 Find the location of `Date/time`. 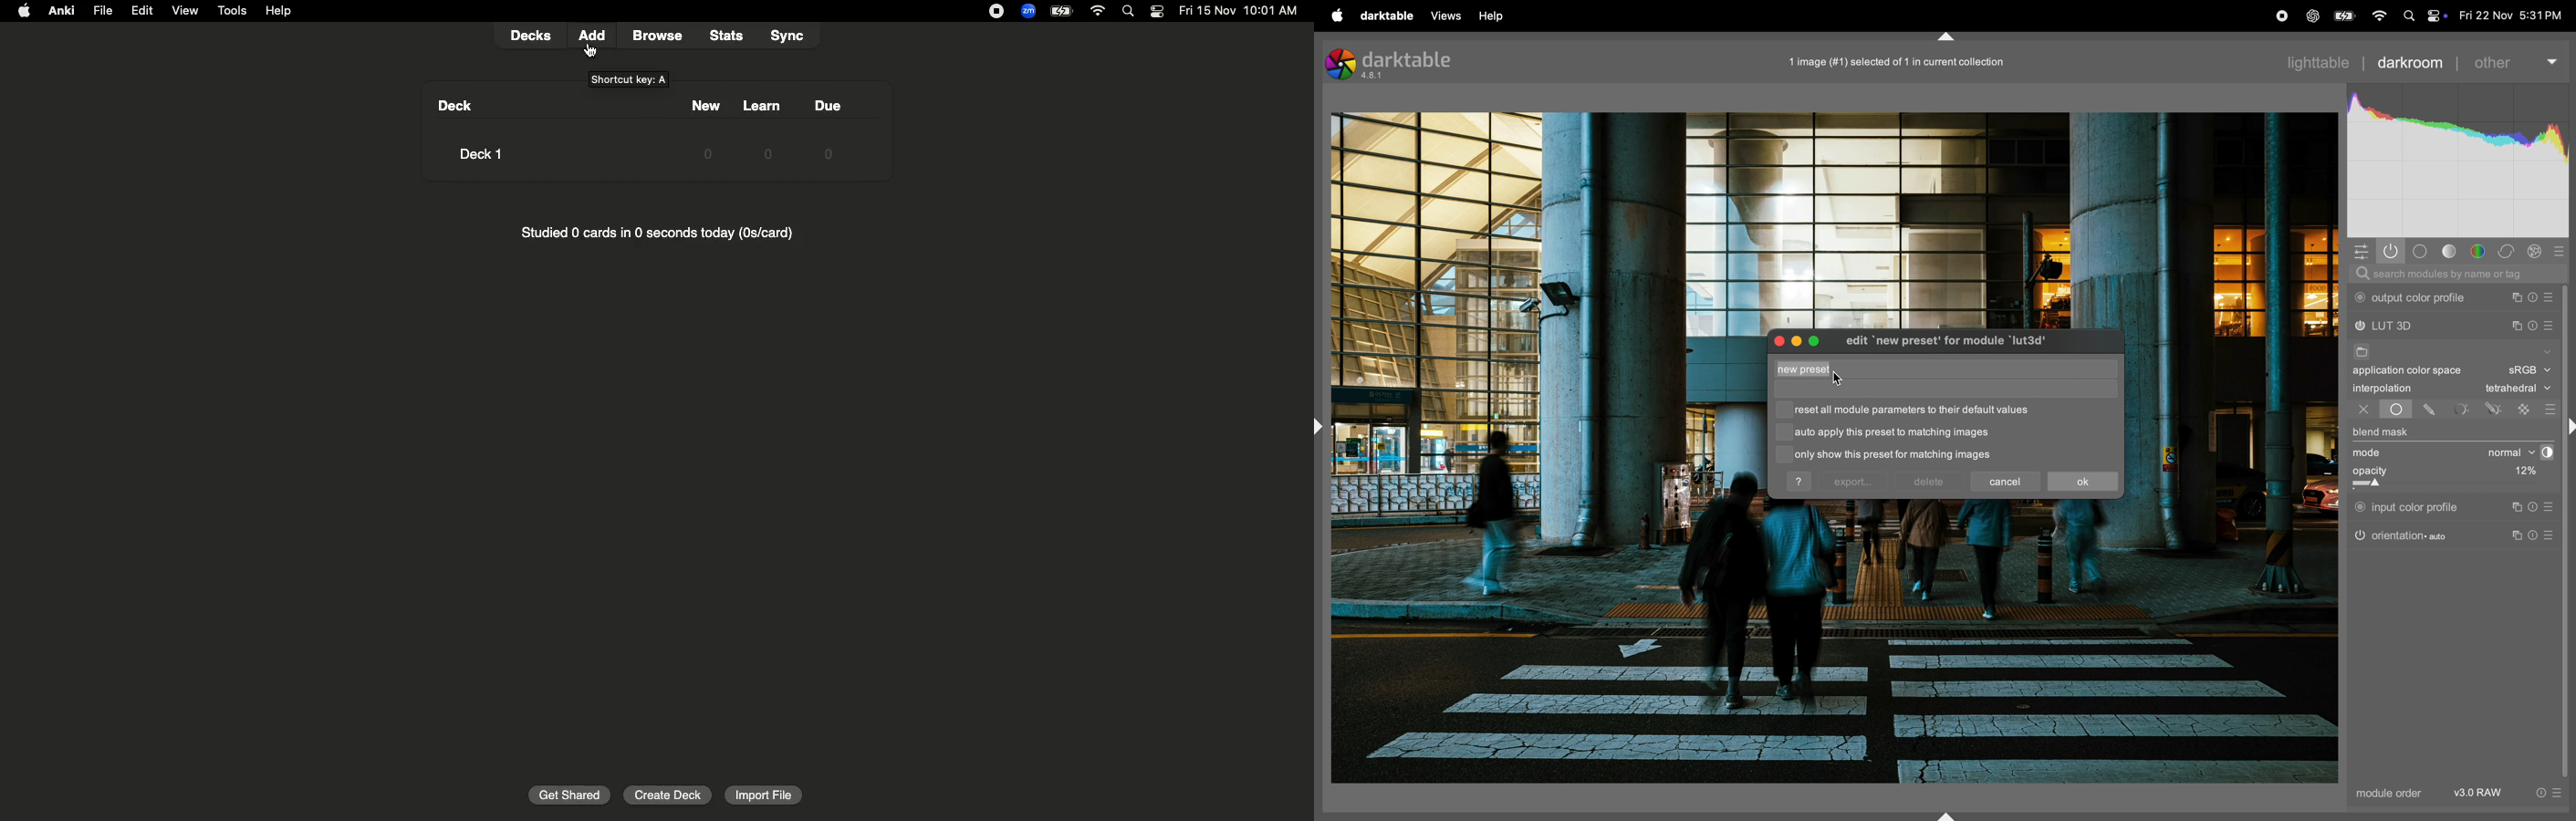

Date/time is located at coordinates (1240, 13).